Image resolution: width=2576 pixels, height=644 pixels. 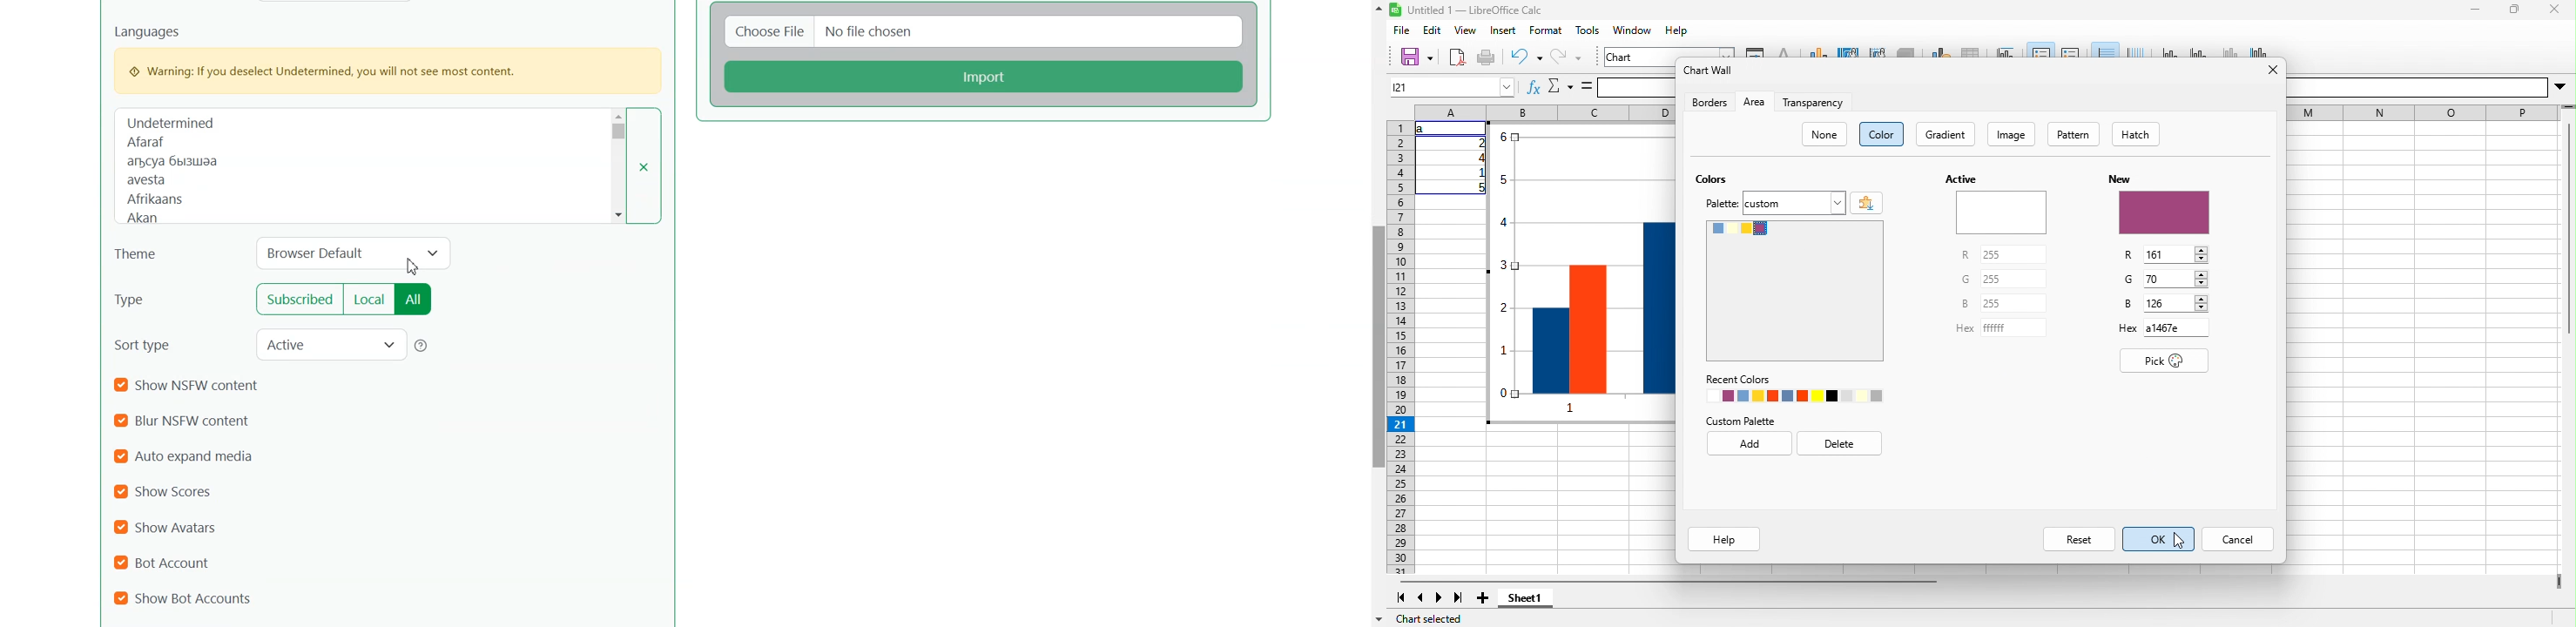 What do you see at coordinates (1566, 57) in the screenshot?
I see `redo` at bounding box center [1566, 57].